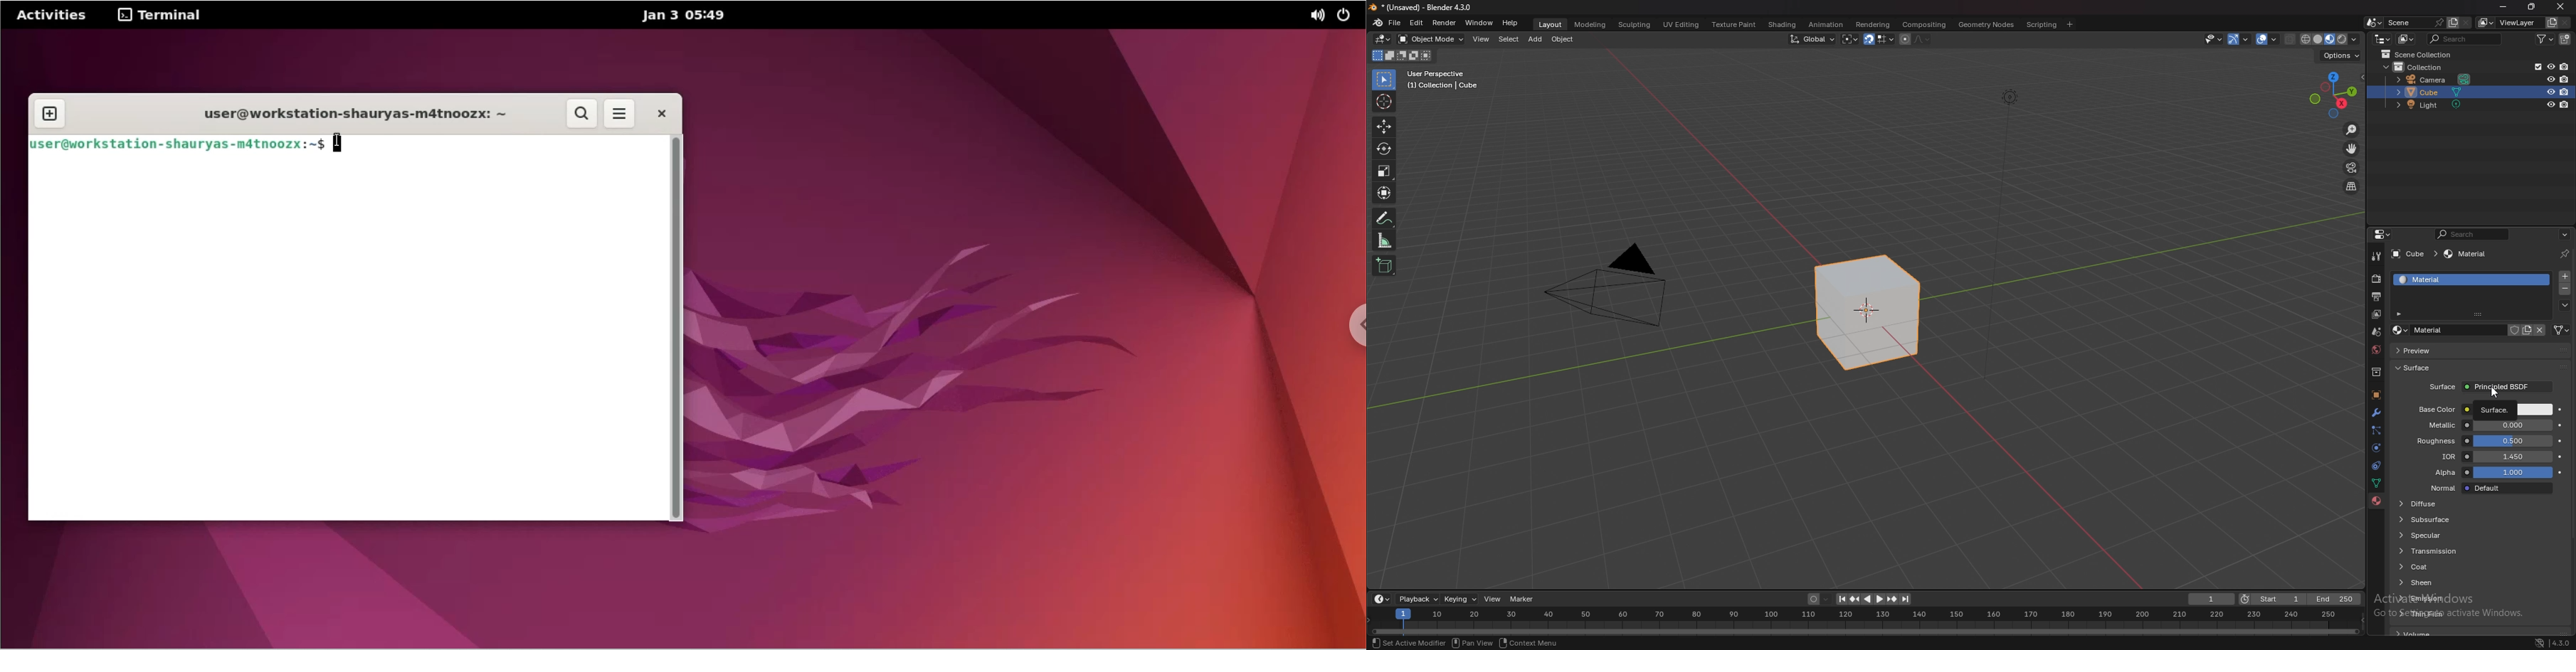 This screenshot has width=2576, height=672. What do you see at coordinates (2383, 38) in the screenshot?
I see `editor type` at bounding box center [2383, 38].